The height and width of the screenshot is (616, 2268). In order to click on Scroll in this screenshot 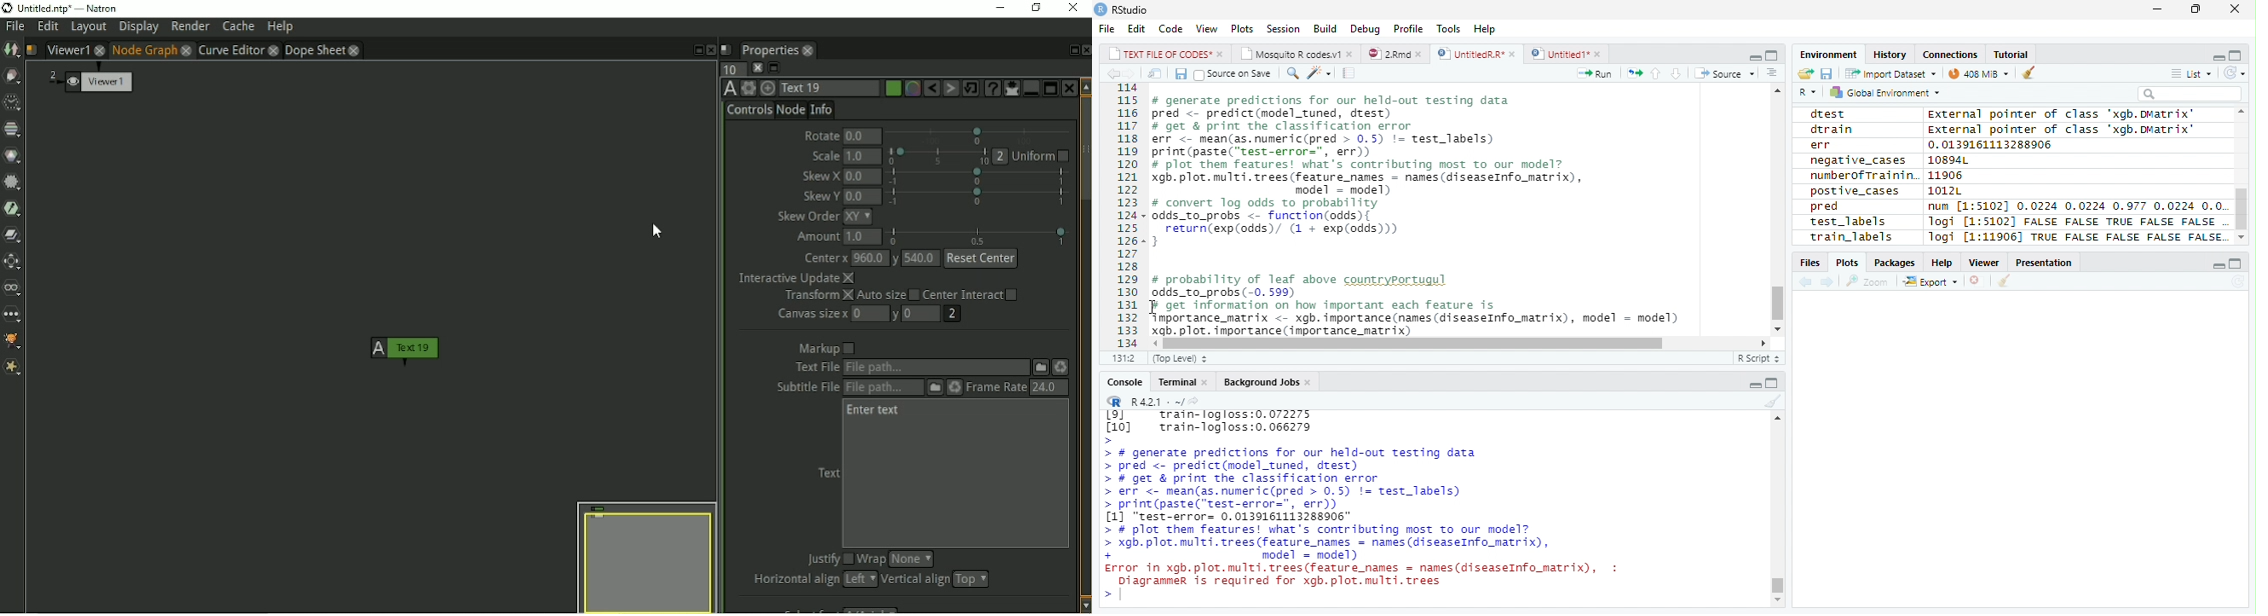, I will do `click(1778, 209)`.